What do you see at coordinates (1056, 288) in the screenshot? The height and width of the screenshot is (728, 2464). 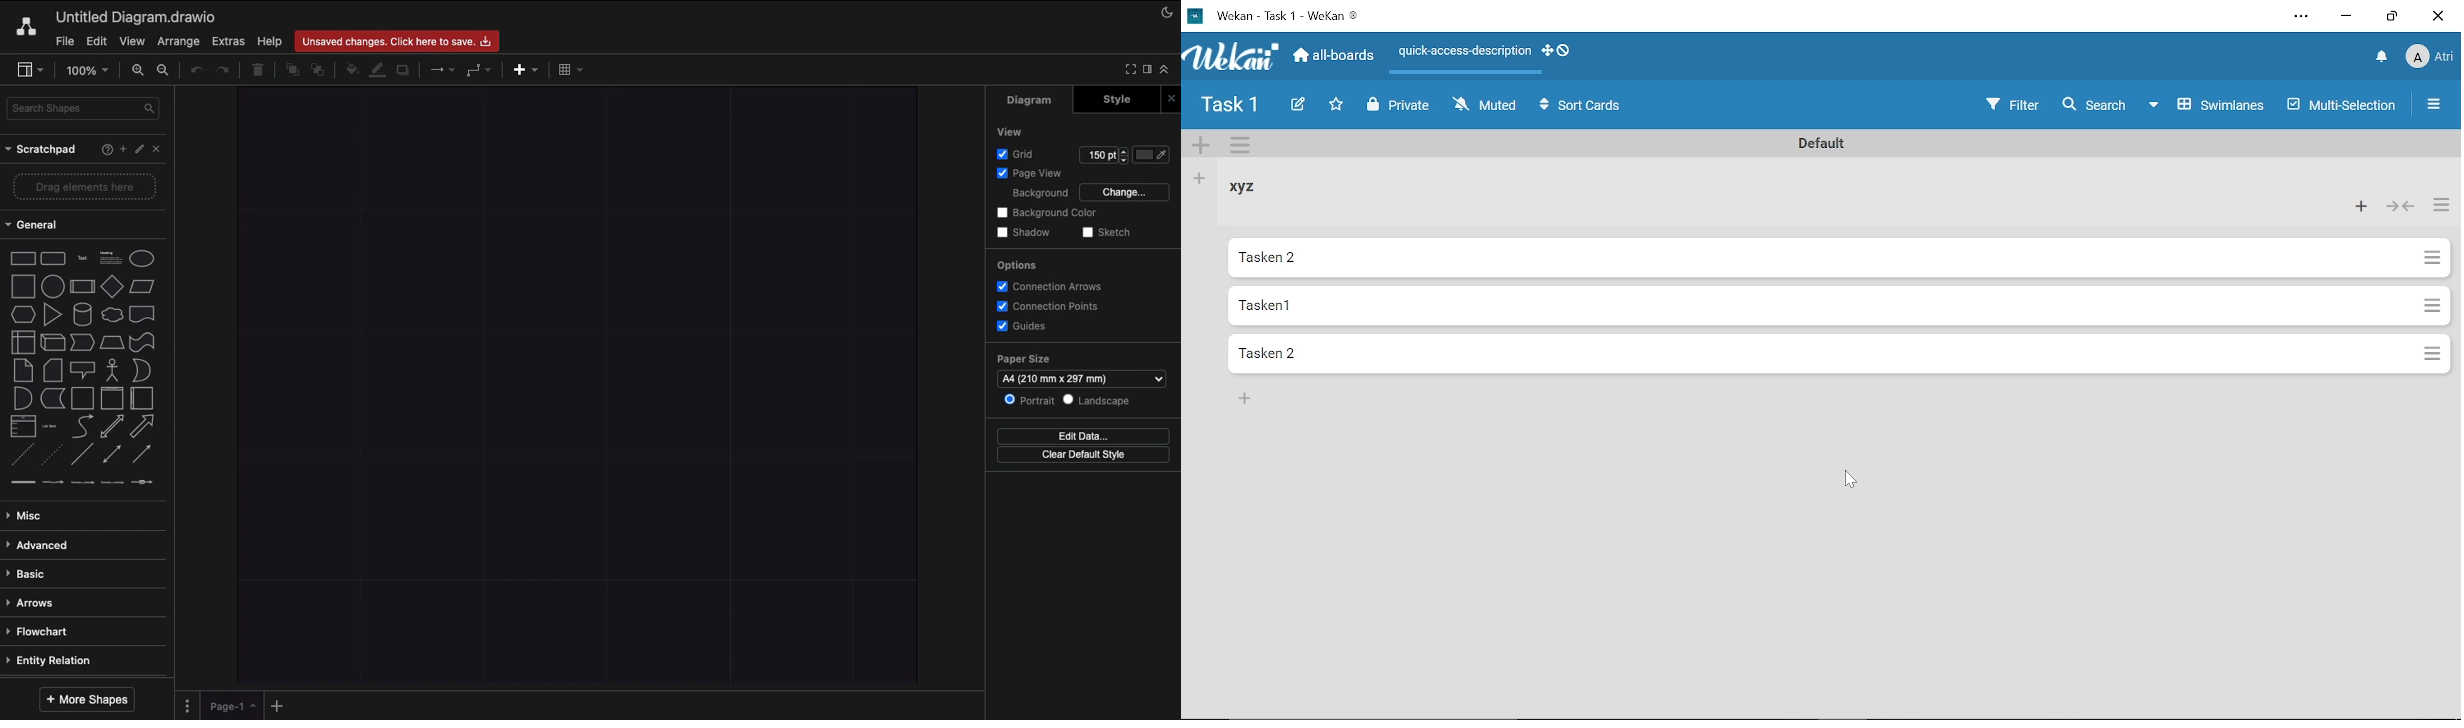 I see `Connection arrows` at bounding box center [1056, 288].